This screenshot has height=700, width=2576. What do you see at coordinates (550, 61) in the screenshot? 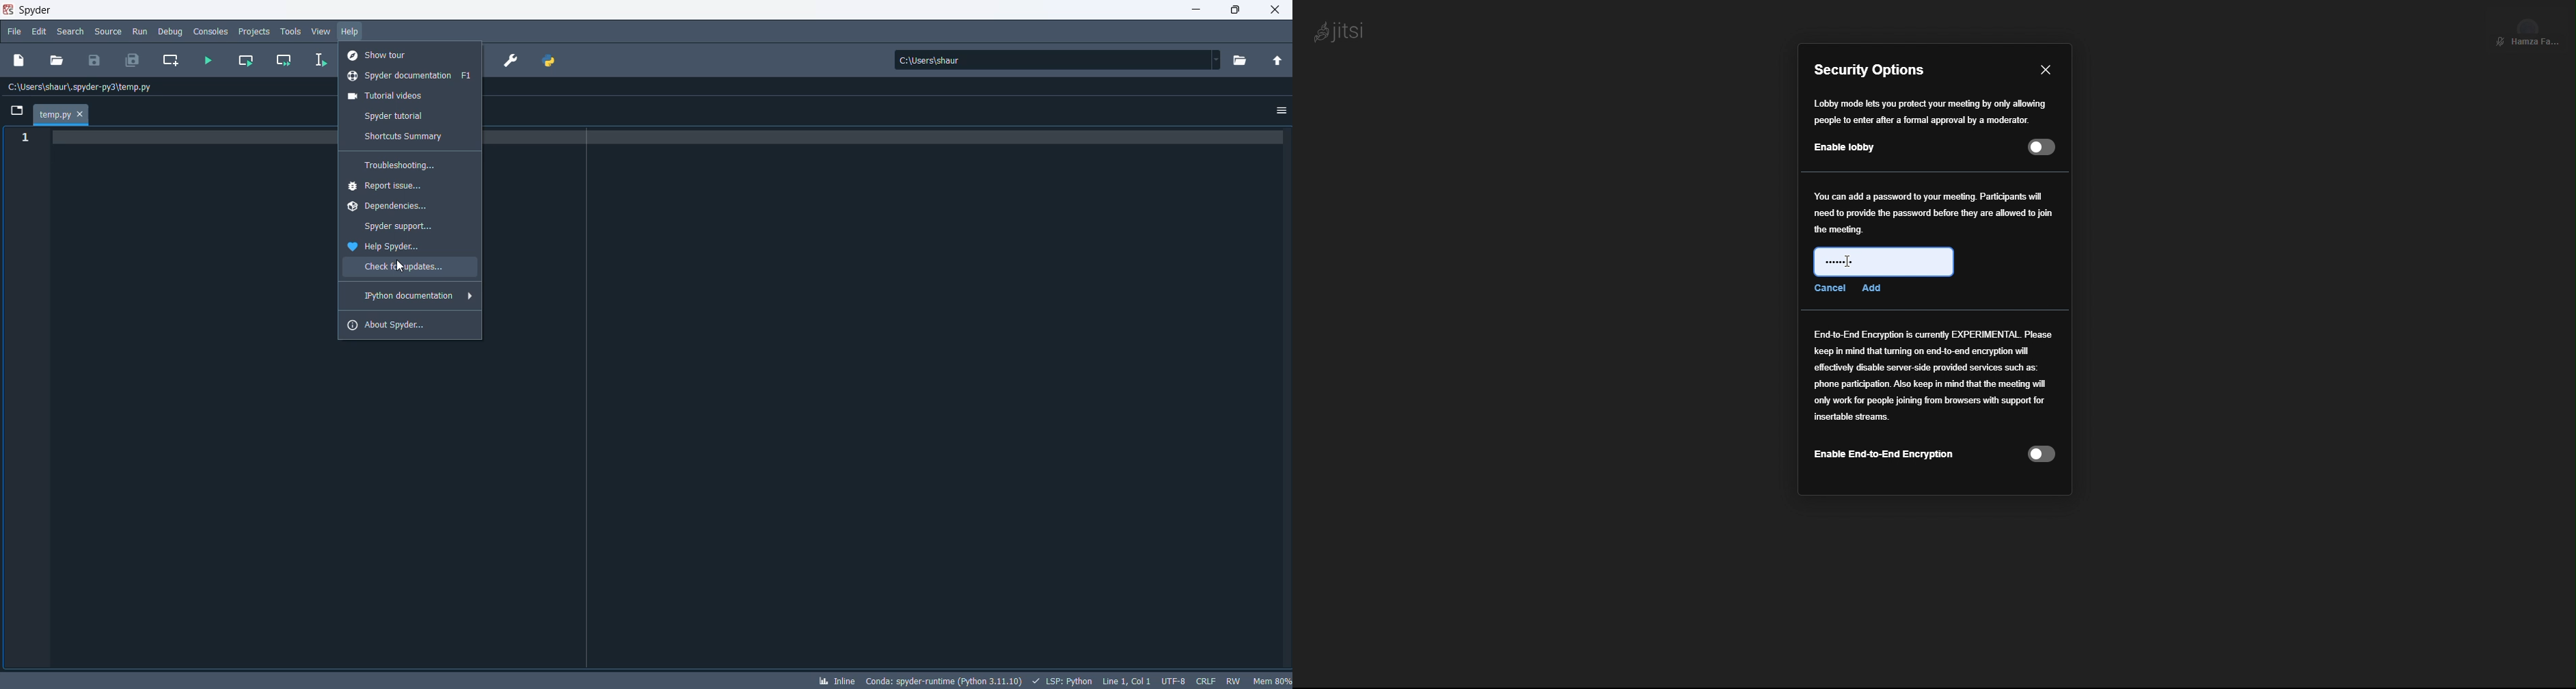
I see `PYTHON PATH MANAGER ` at bounding box center [550, 61].